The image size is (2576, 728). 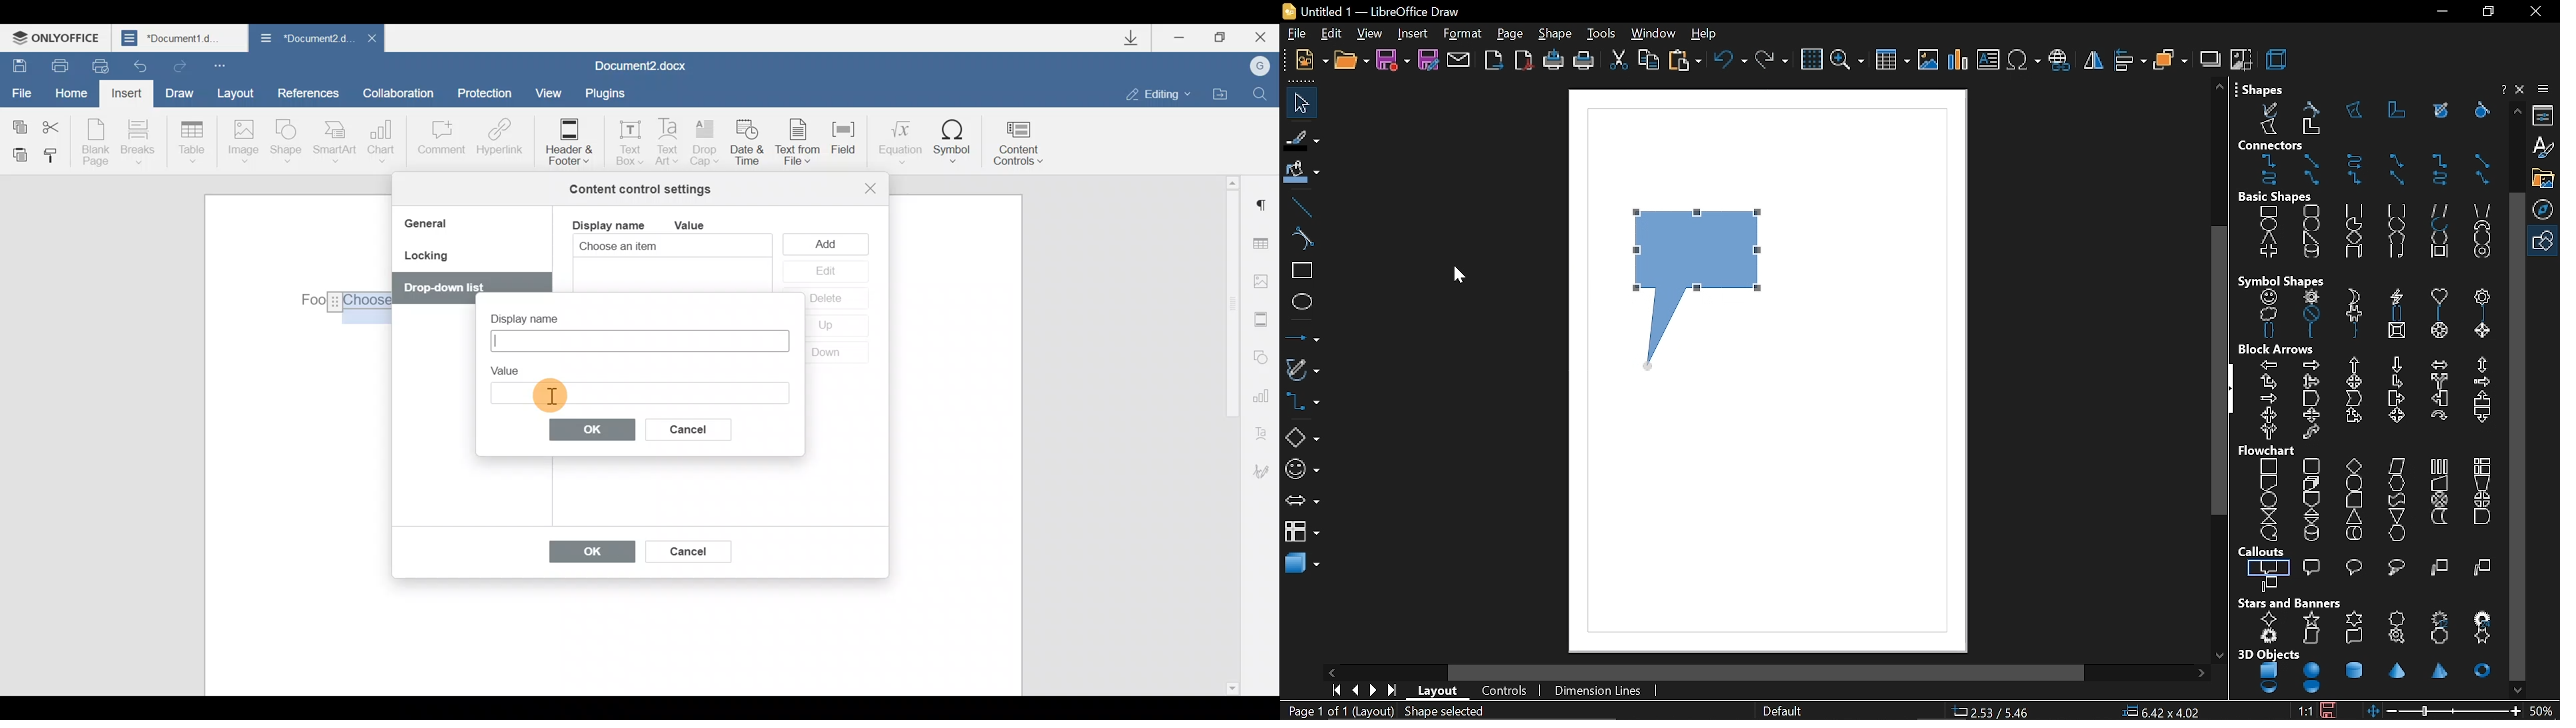 What do you see at coordinates (637, 341) in the screenshot?
I see `Text box` at bounding box center [637, 341].